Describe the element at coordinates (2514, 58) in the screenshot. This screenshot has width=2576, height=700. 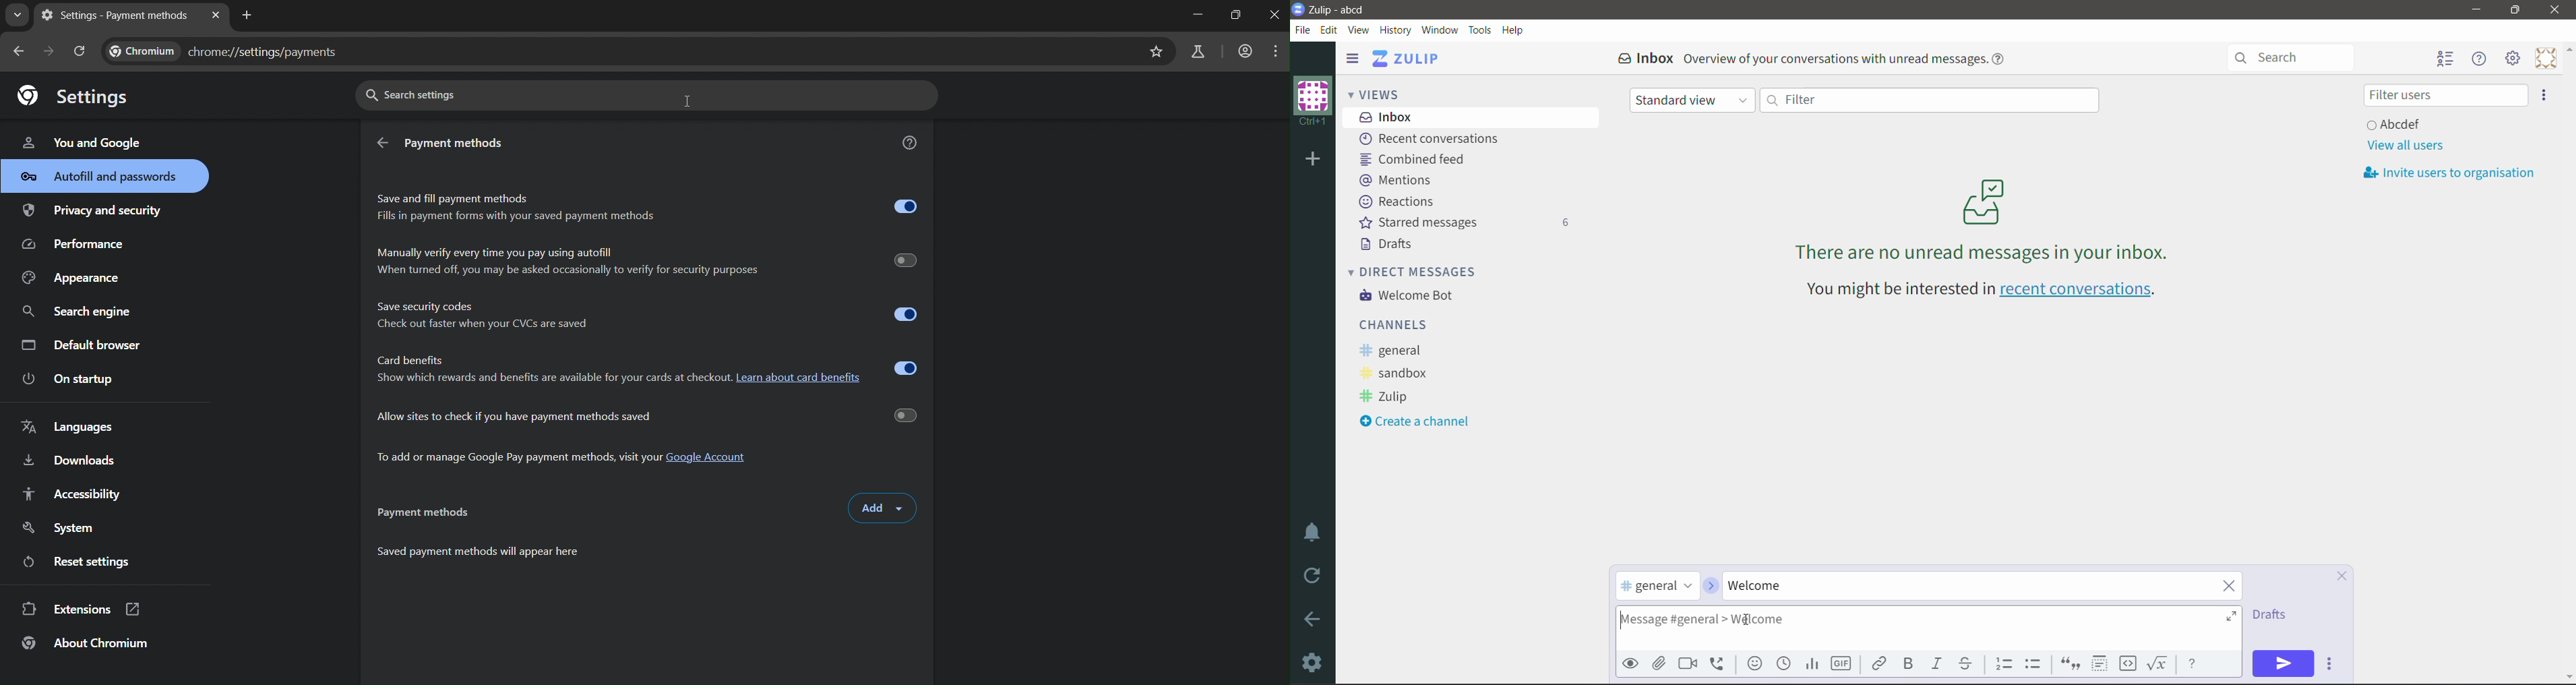
I see `Main Menu` at that location.